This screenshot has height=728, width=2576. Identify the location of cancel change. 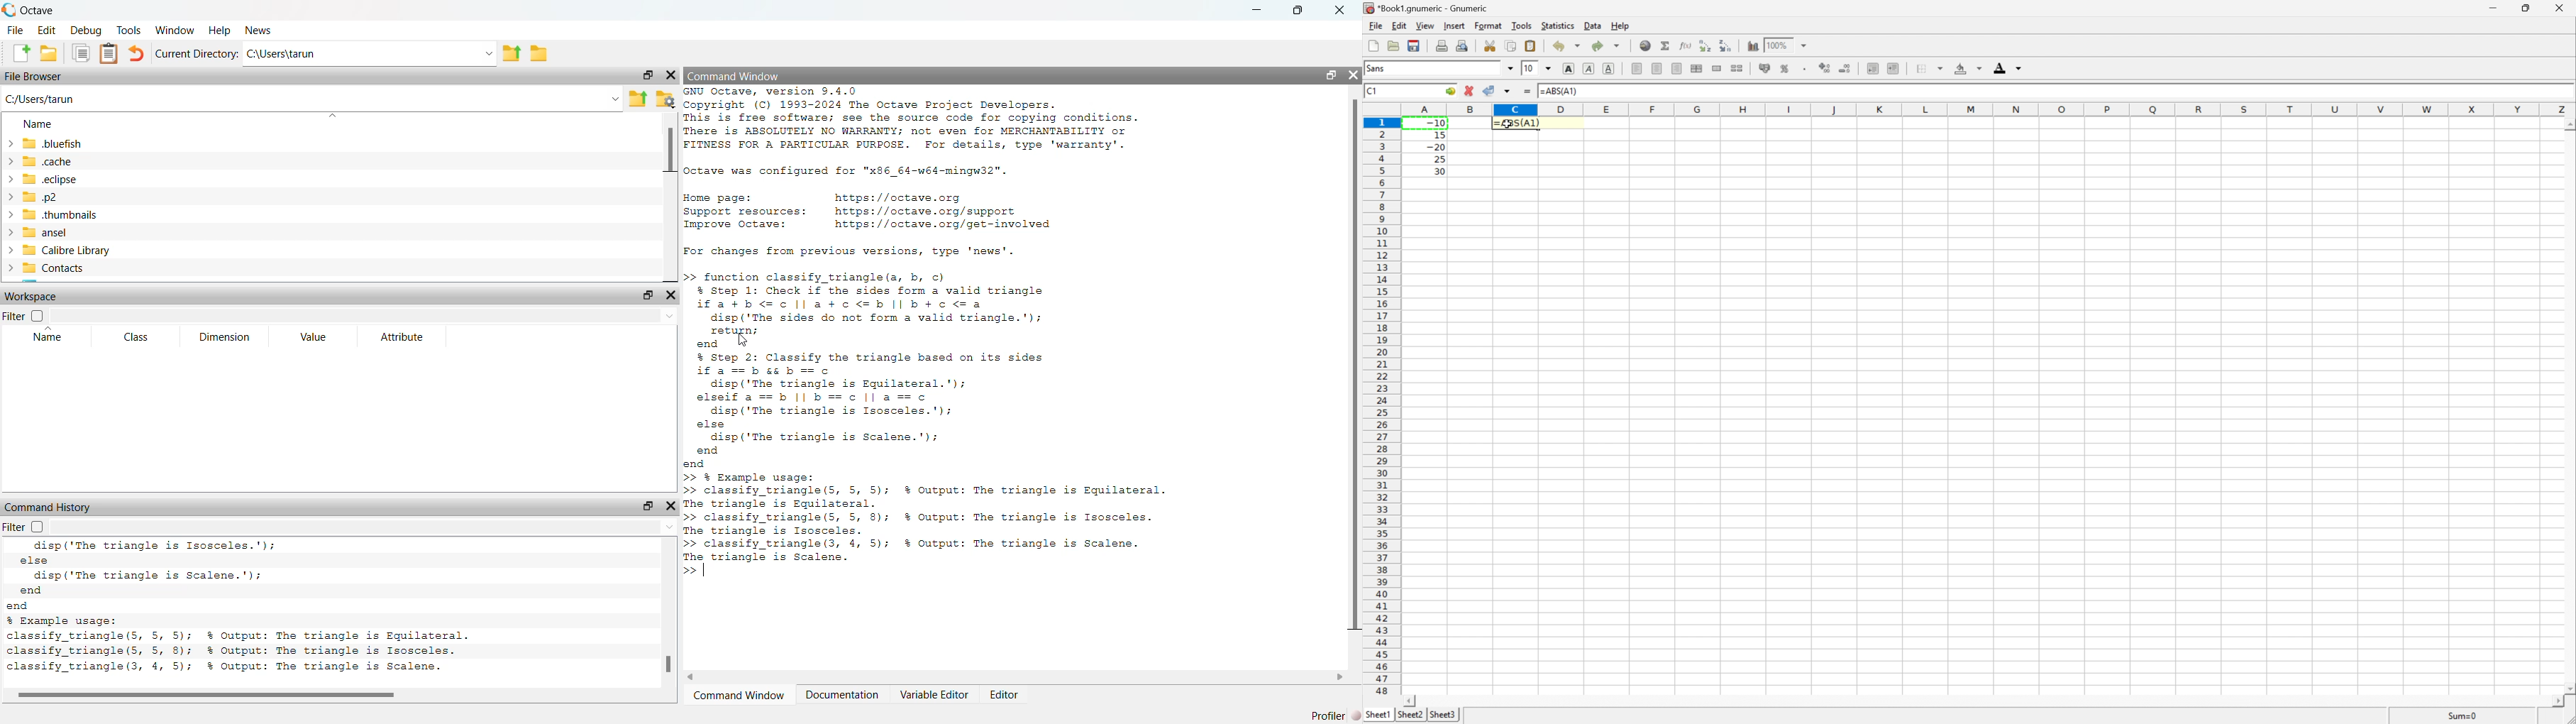
(1469, 93).